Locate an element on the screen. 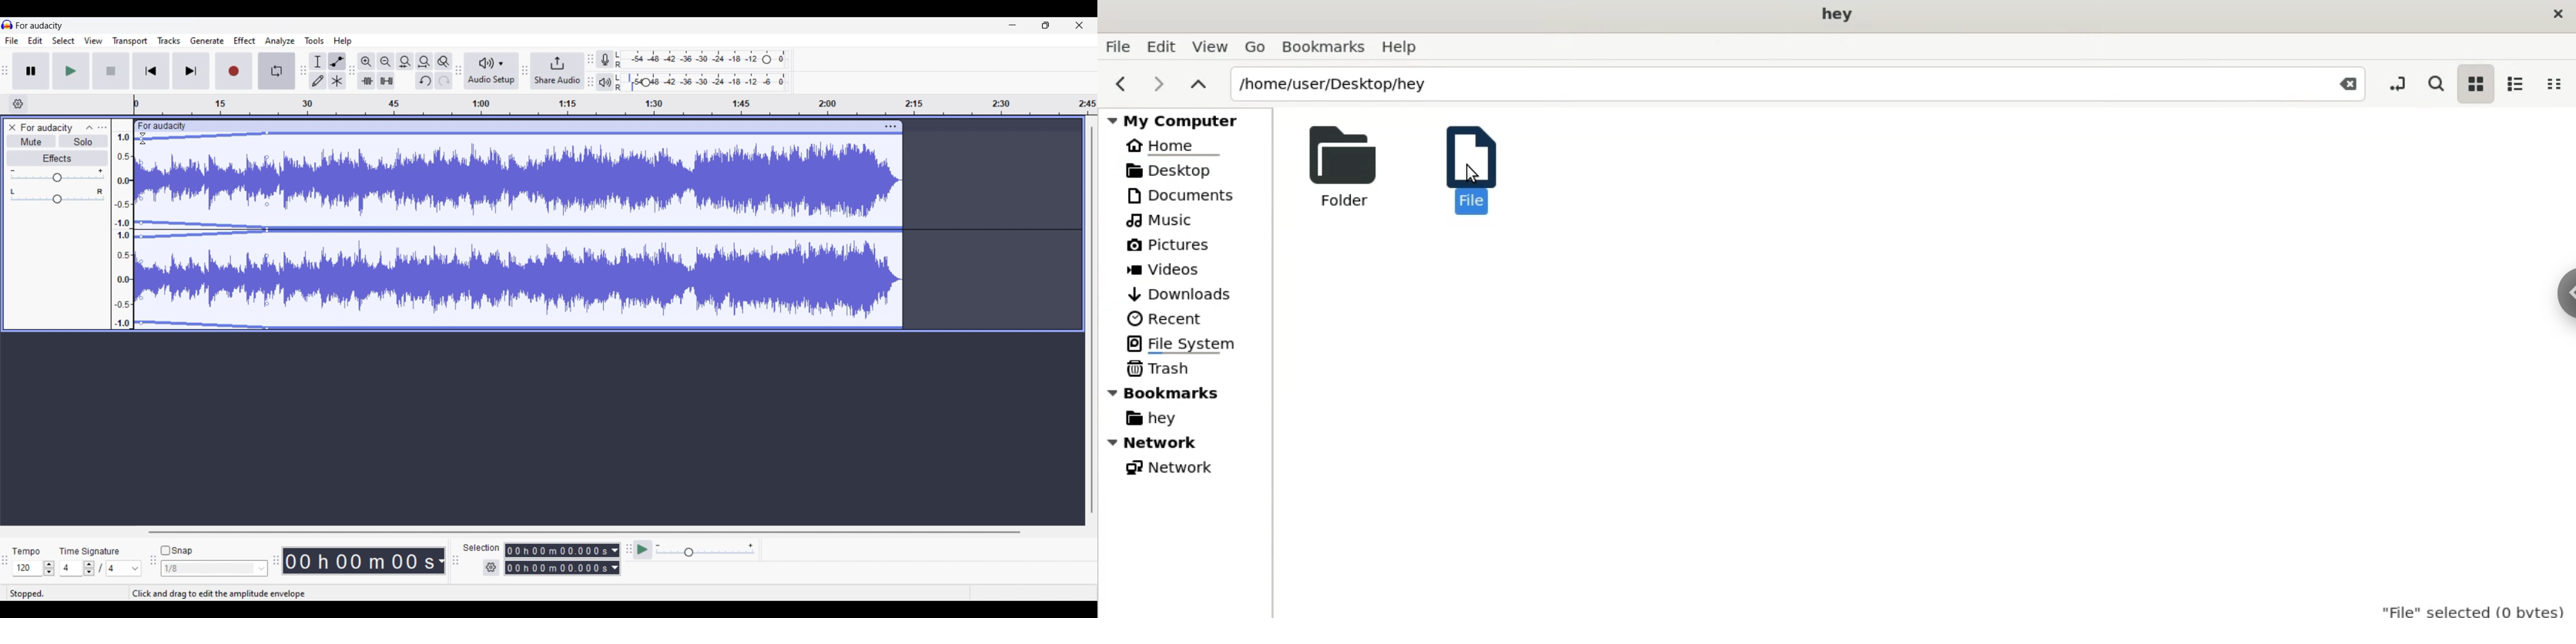 Image resolution: width=2576 pixels, height=644 pixels. Close interface is located at coordinates (1080, 25).